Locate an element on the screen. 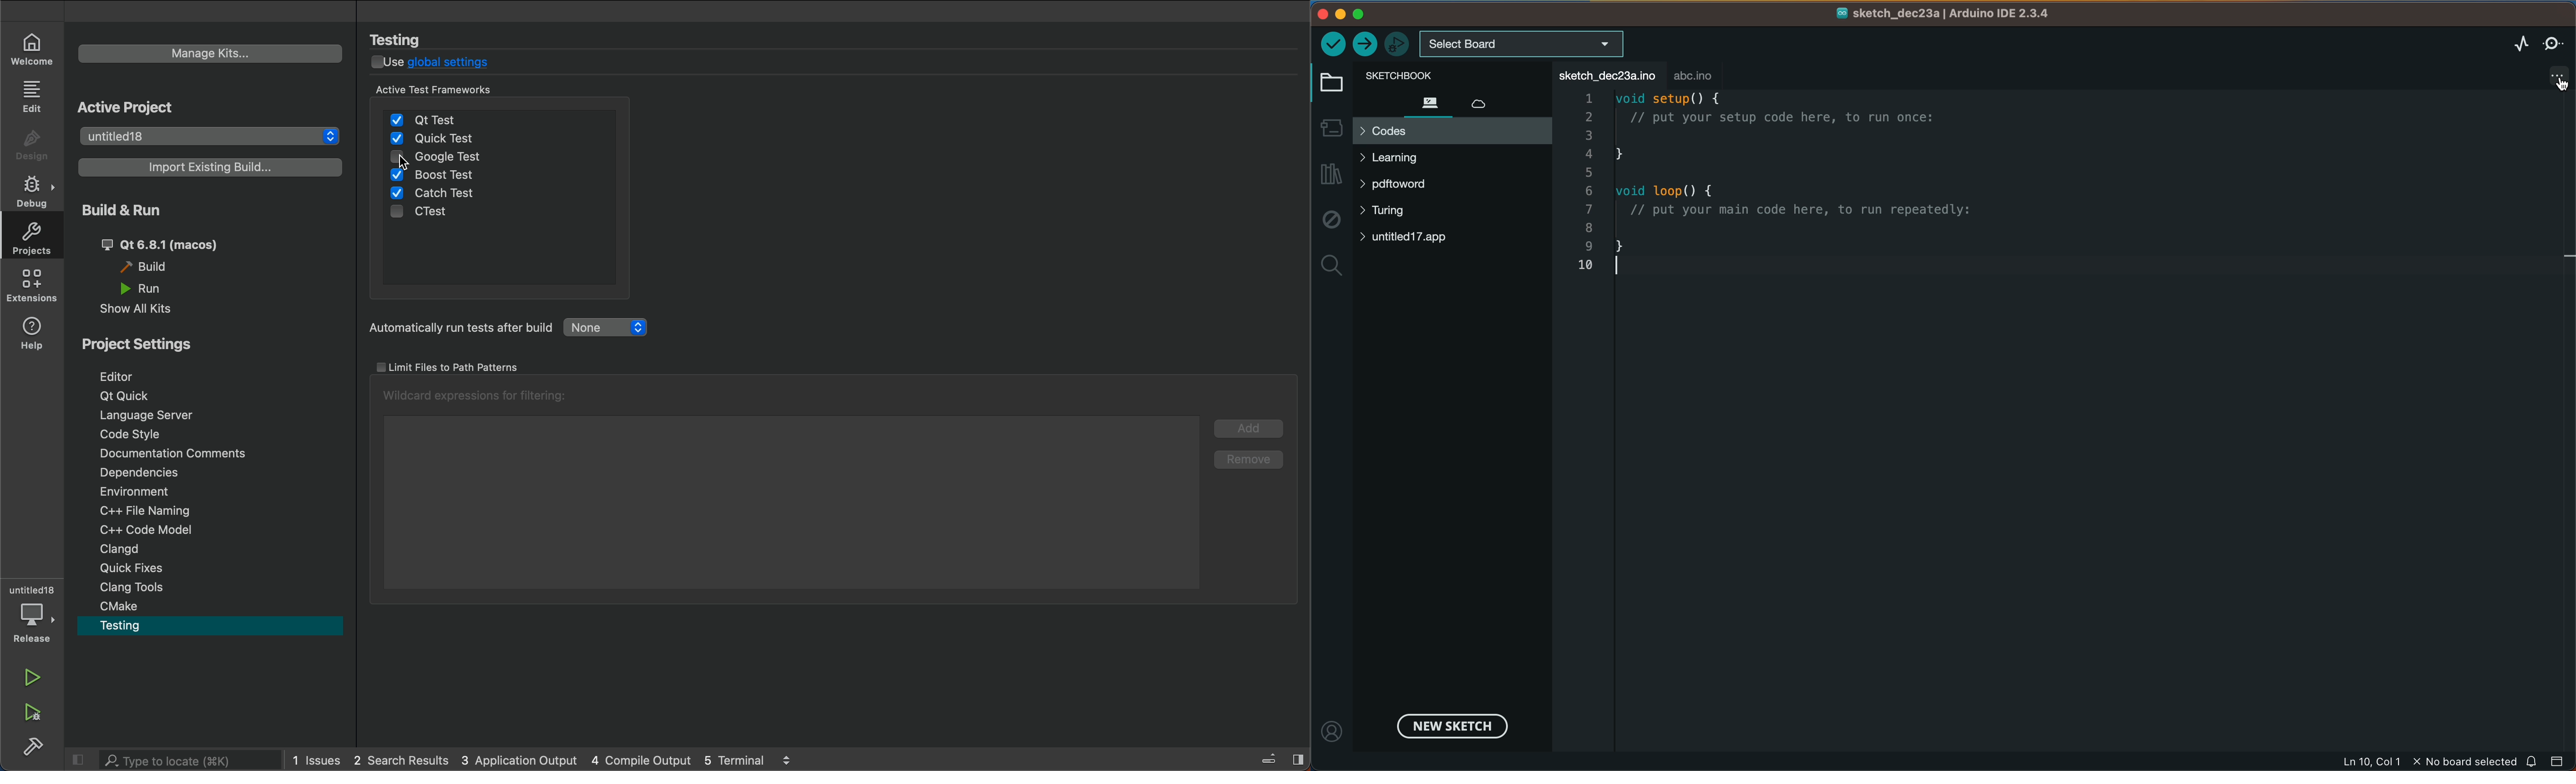 This screenshot has width=2576, height=784. extensions is located at coordinates (32, 285).